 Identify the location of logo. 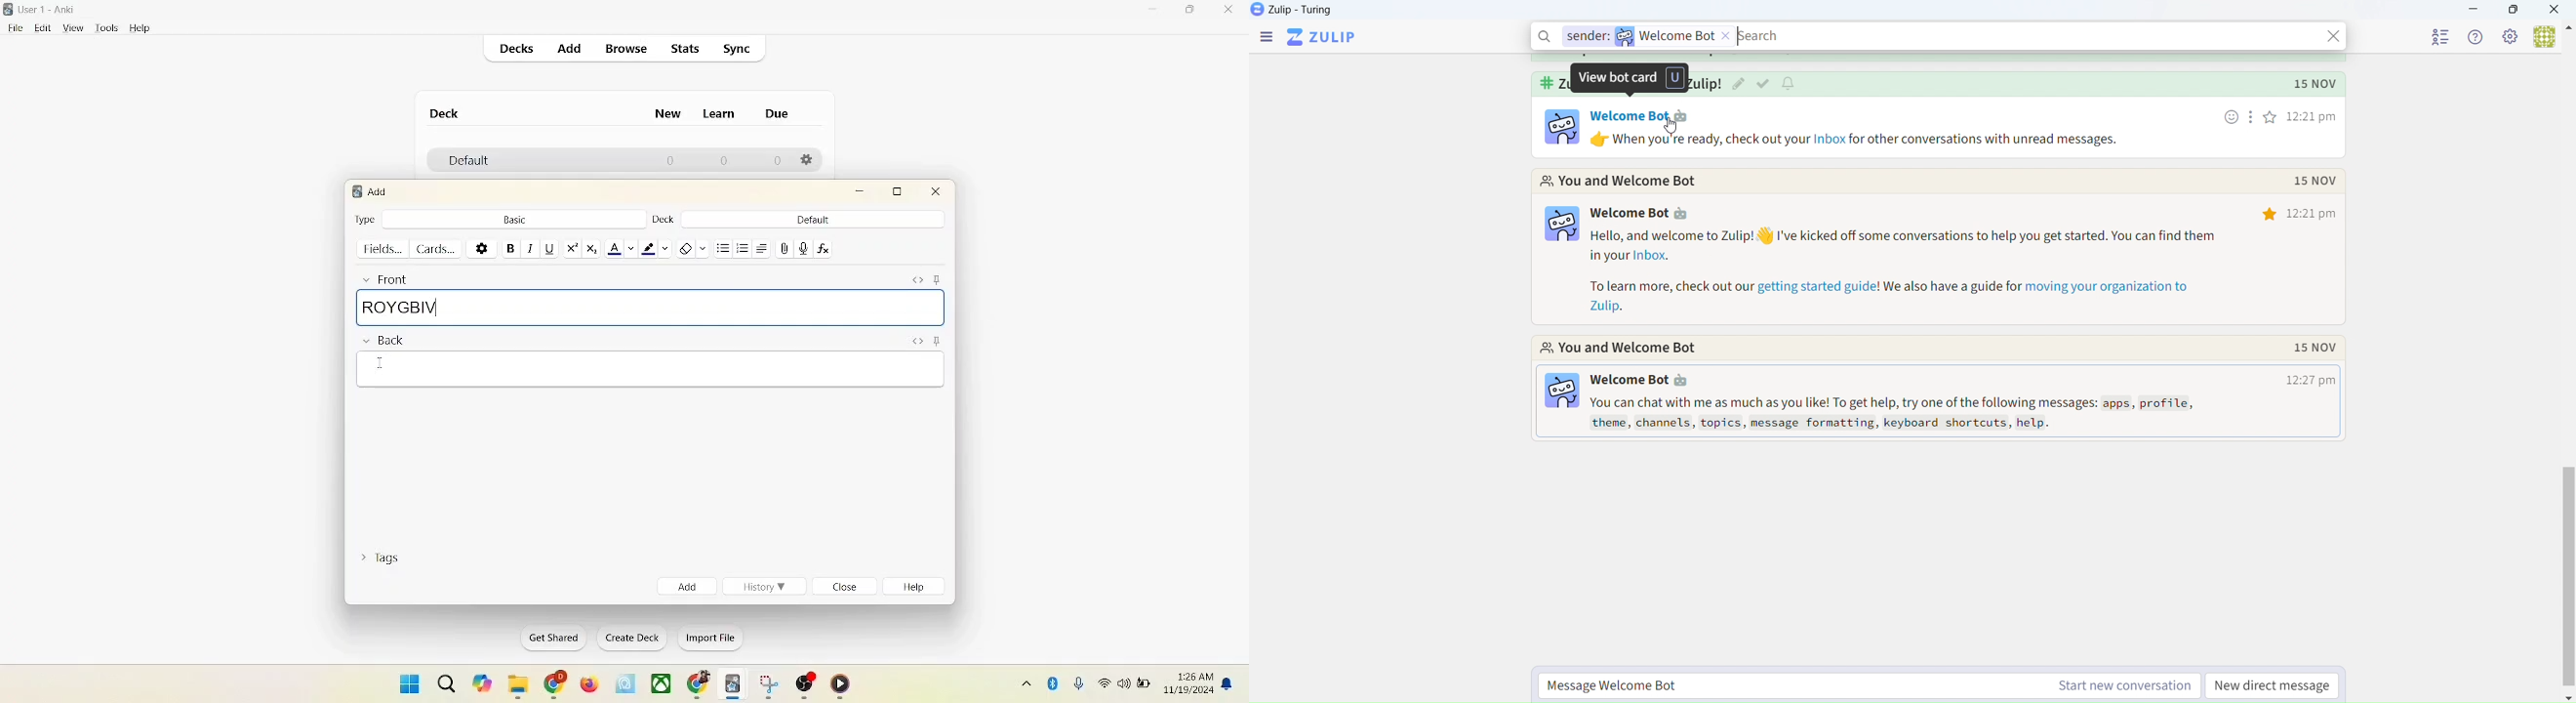
(355, 191).